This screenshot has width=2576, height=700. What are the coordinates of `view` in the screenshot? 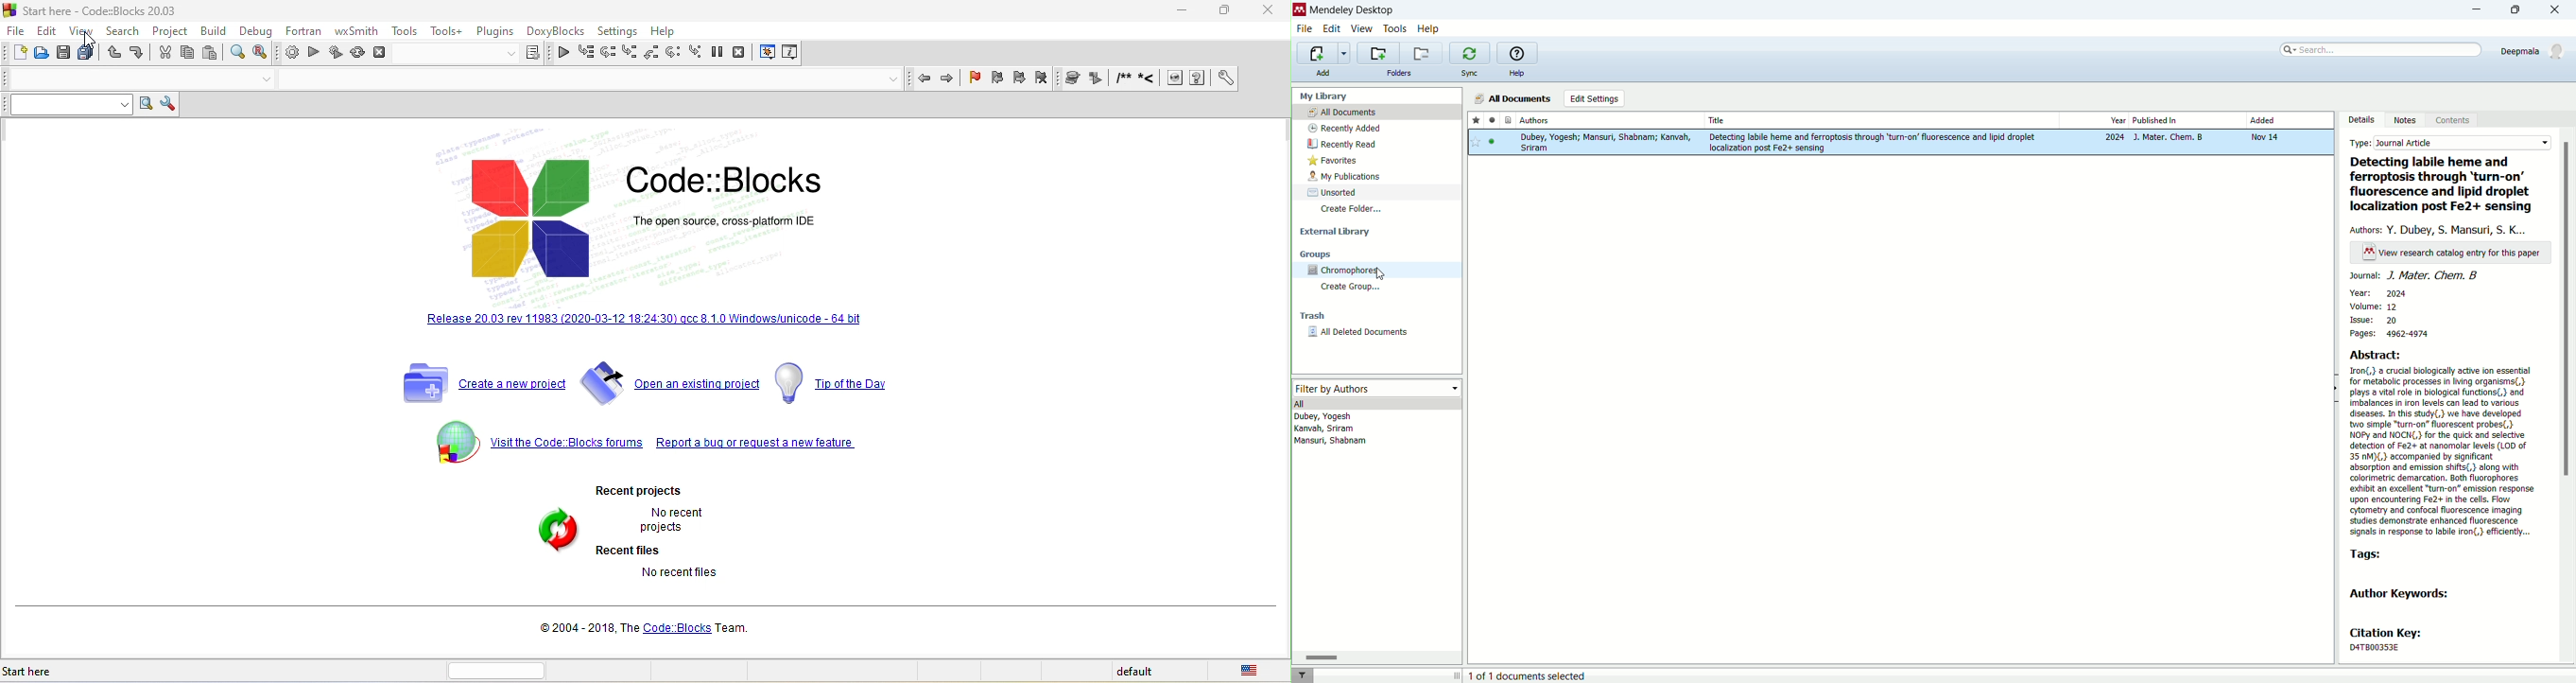 It's located at (1362, 29).